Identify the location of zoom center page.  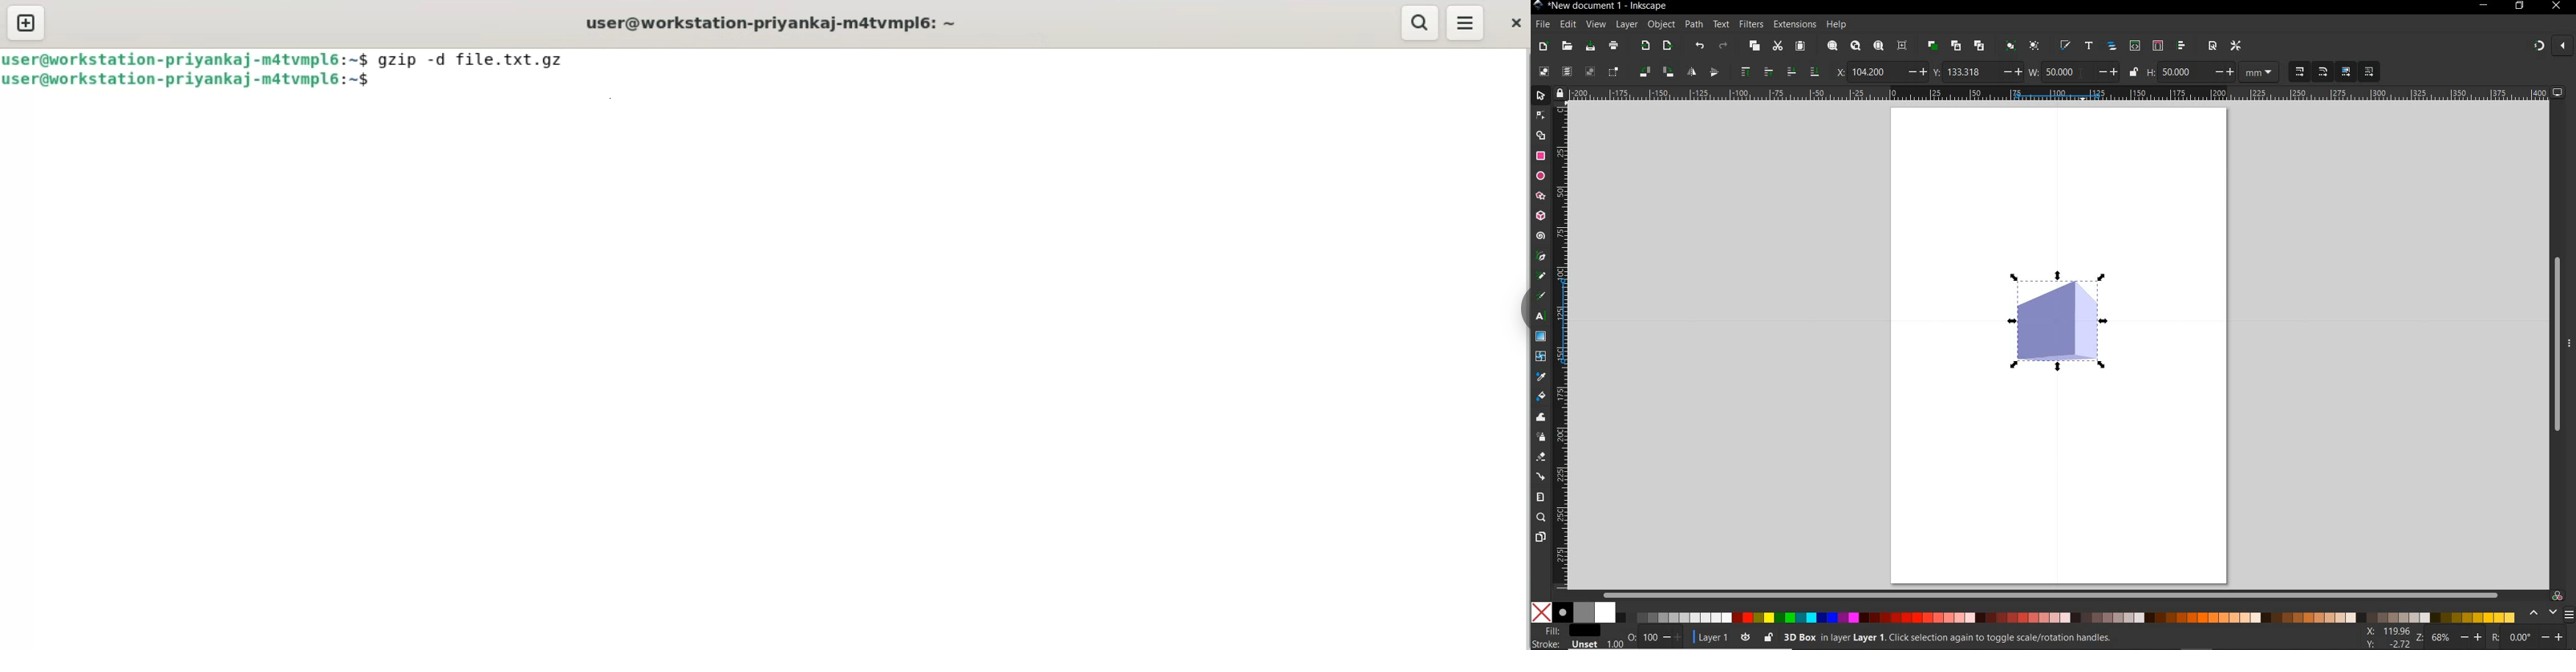
(1902, 45).